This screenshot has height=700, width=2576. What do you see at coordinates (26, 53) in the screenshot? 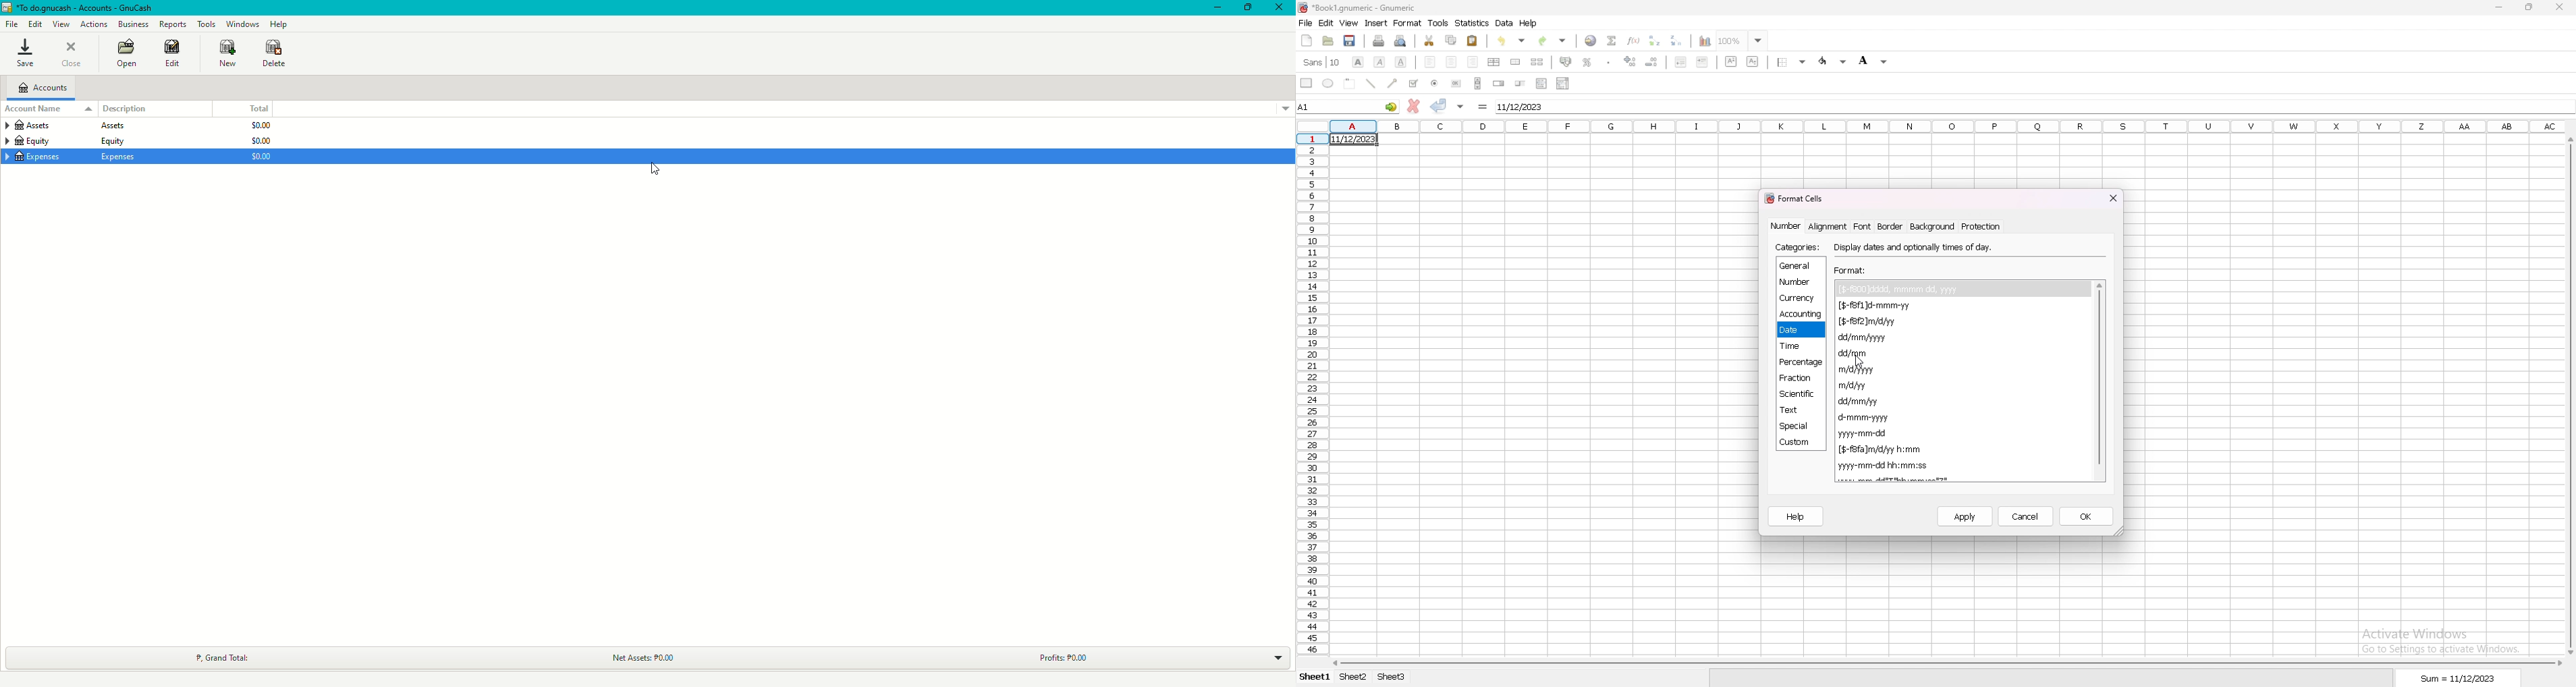
I see `Save` at bounding box center [26, 53].